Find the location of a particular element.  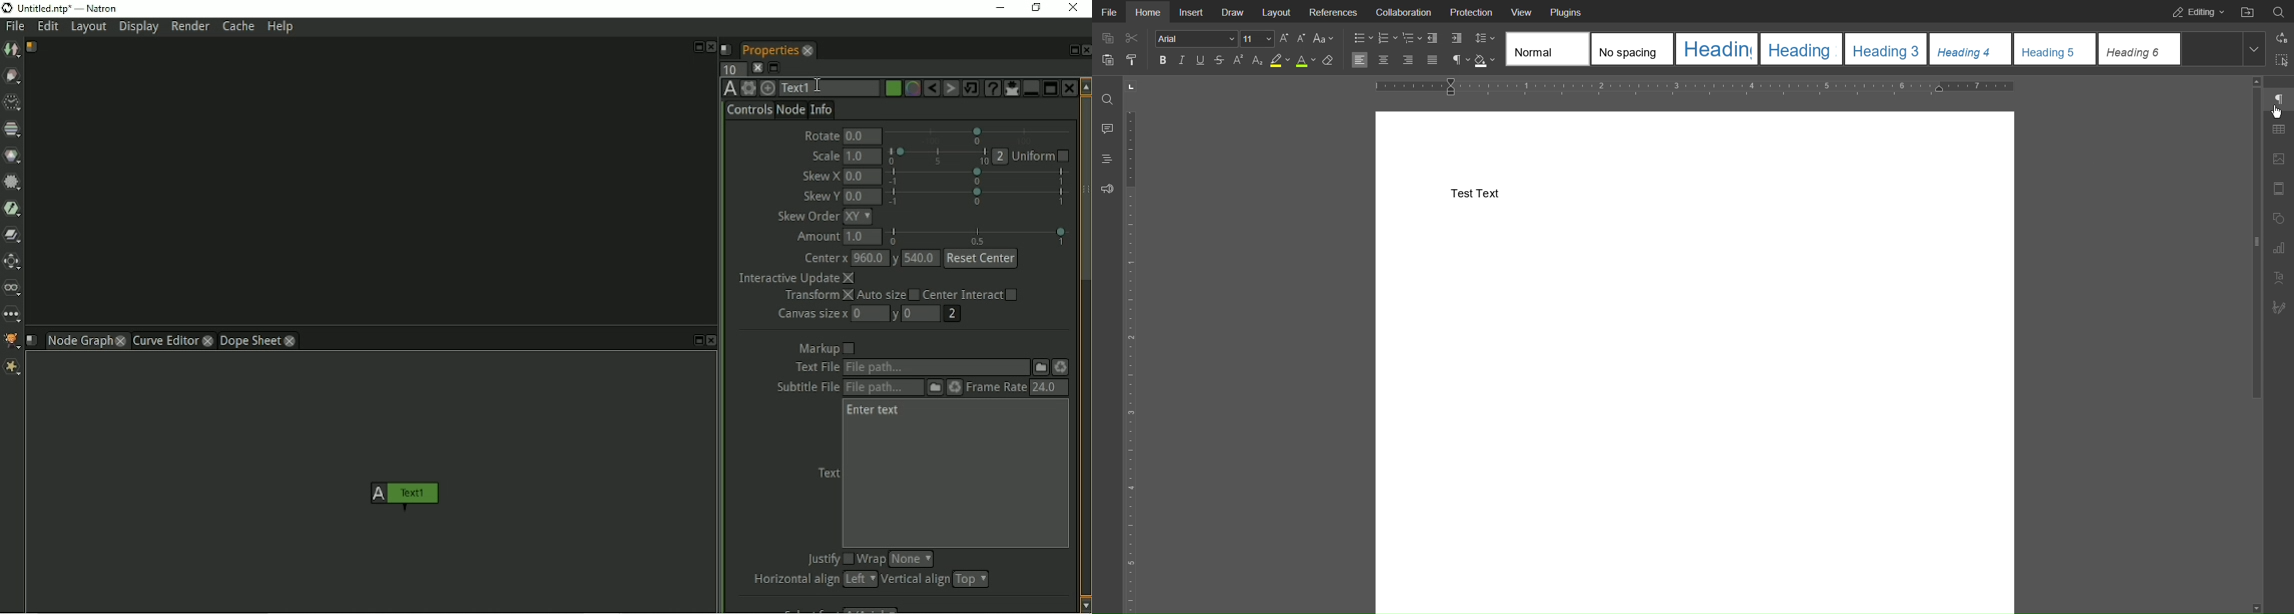

Centre Align is located at coordinates (1385, 61).